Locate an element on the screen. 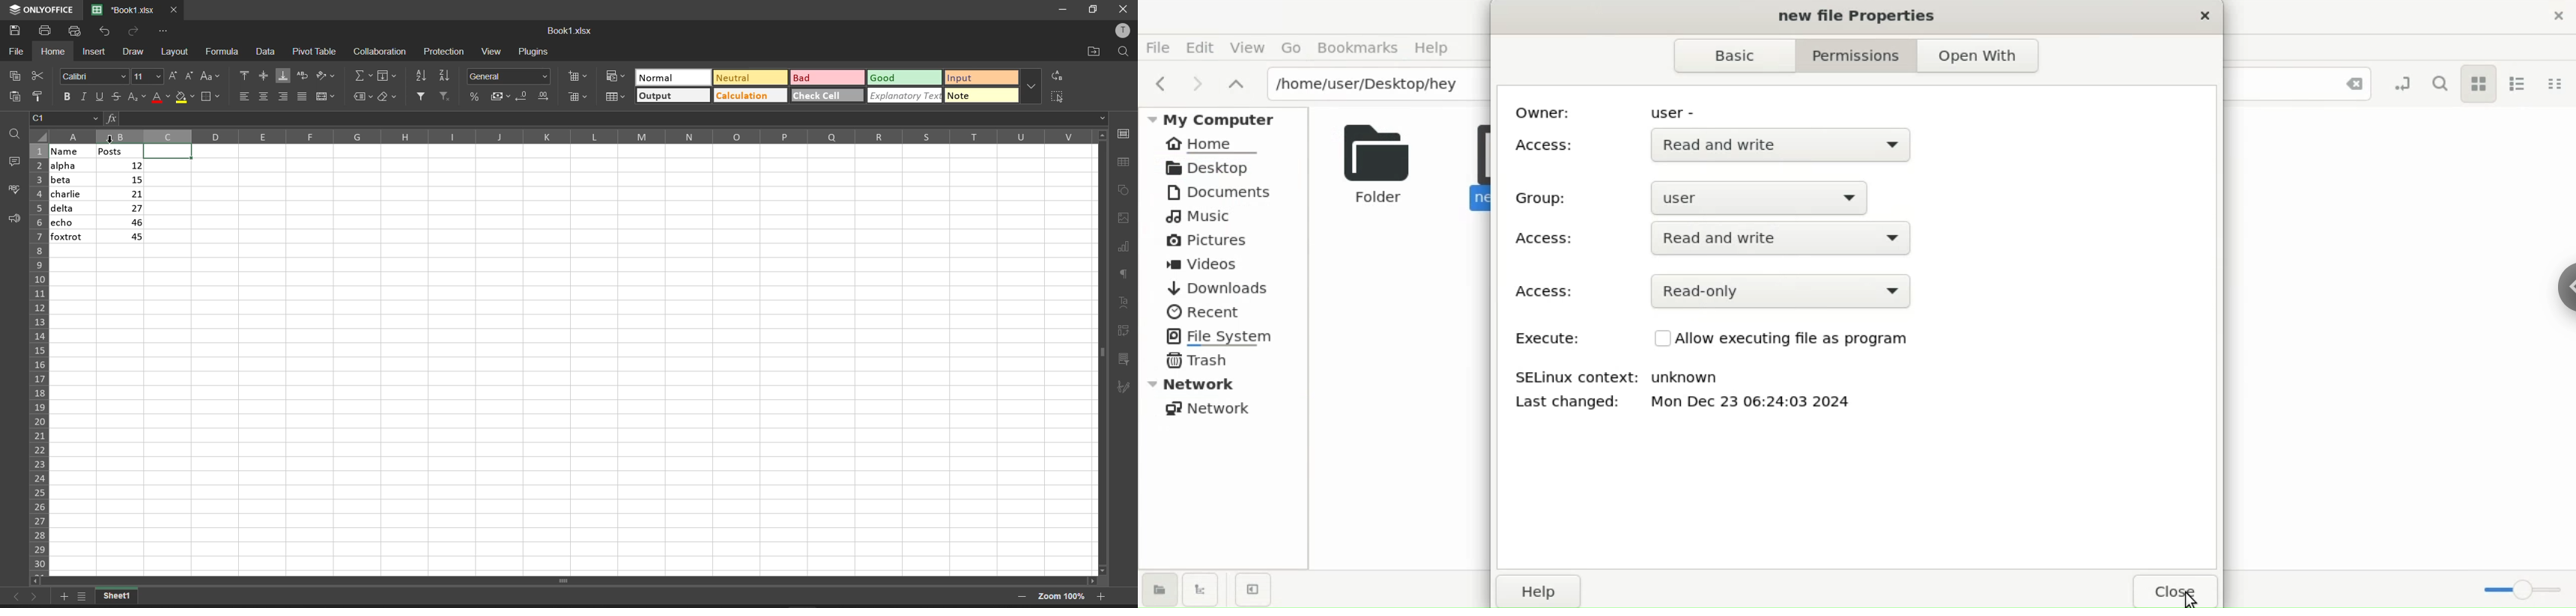  Read-only  is located at coordinates (1783, 289).